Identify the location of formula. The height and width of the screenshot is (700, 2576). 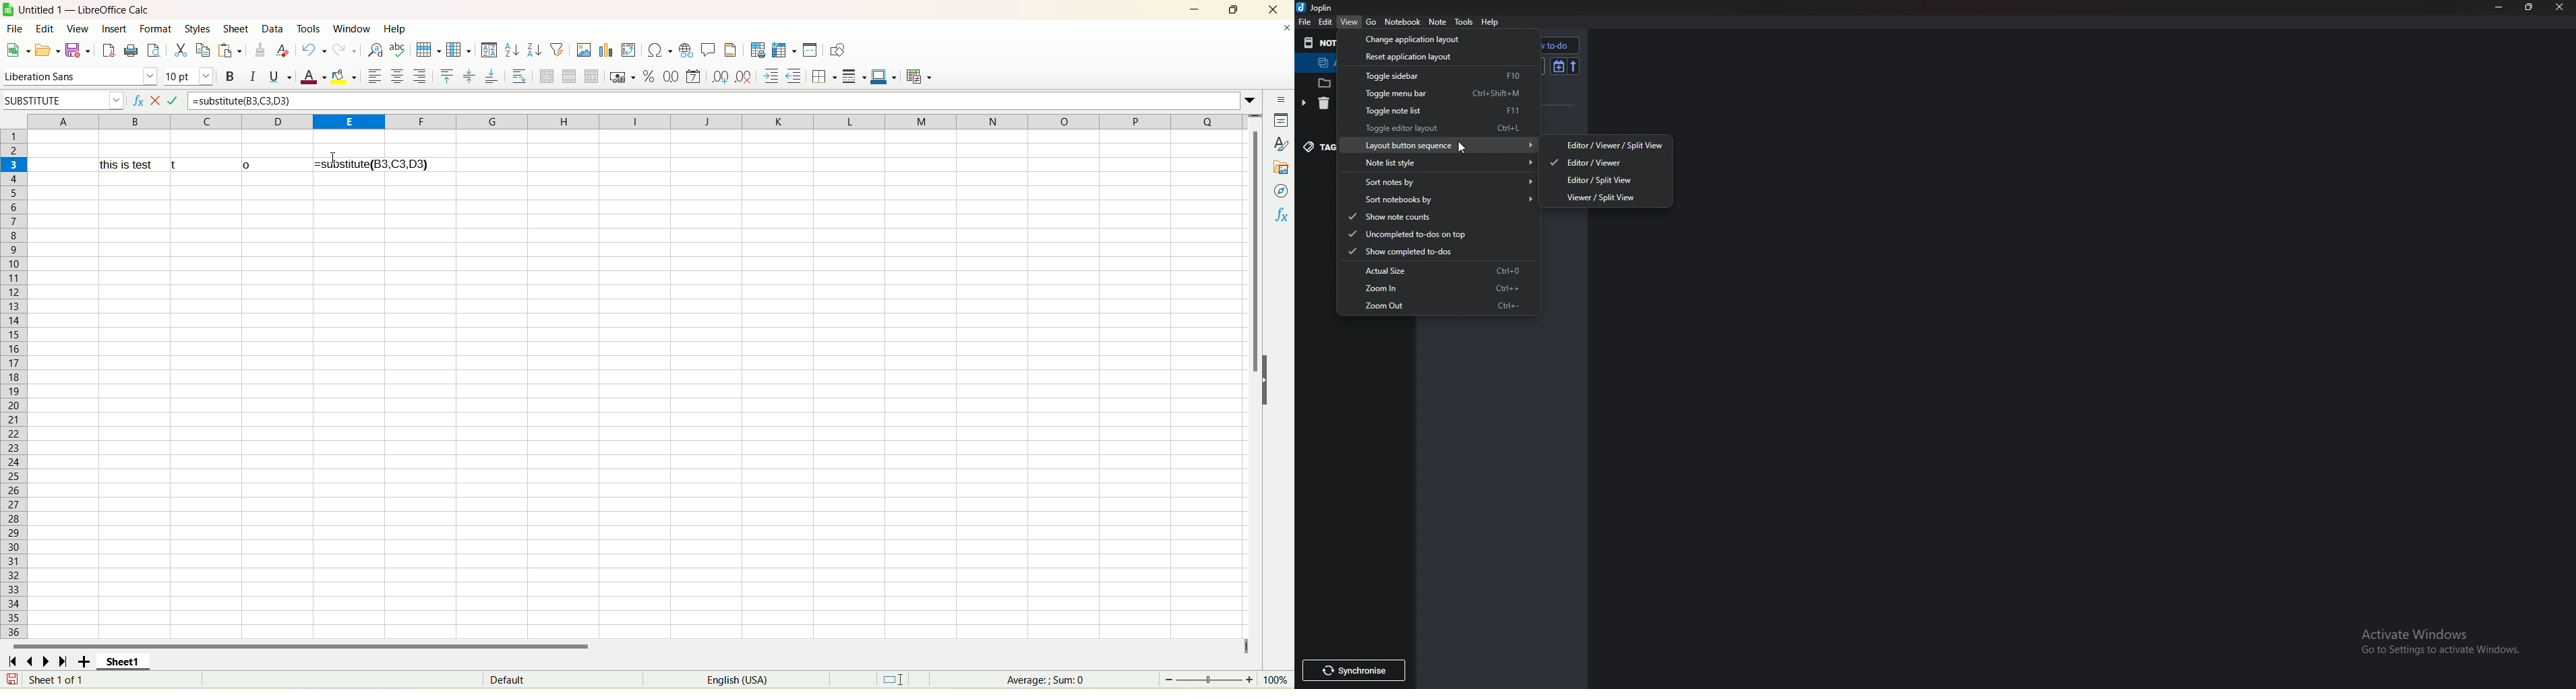
(371, 164).